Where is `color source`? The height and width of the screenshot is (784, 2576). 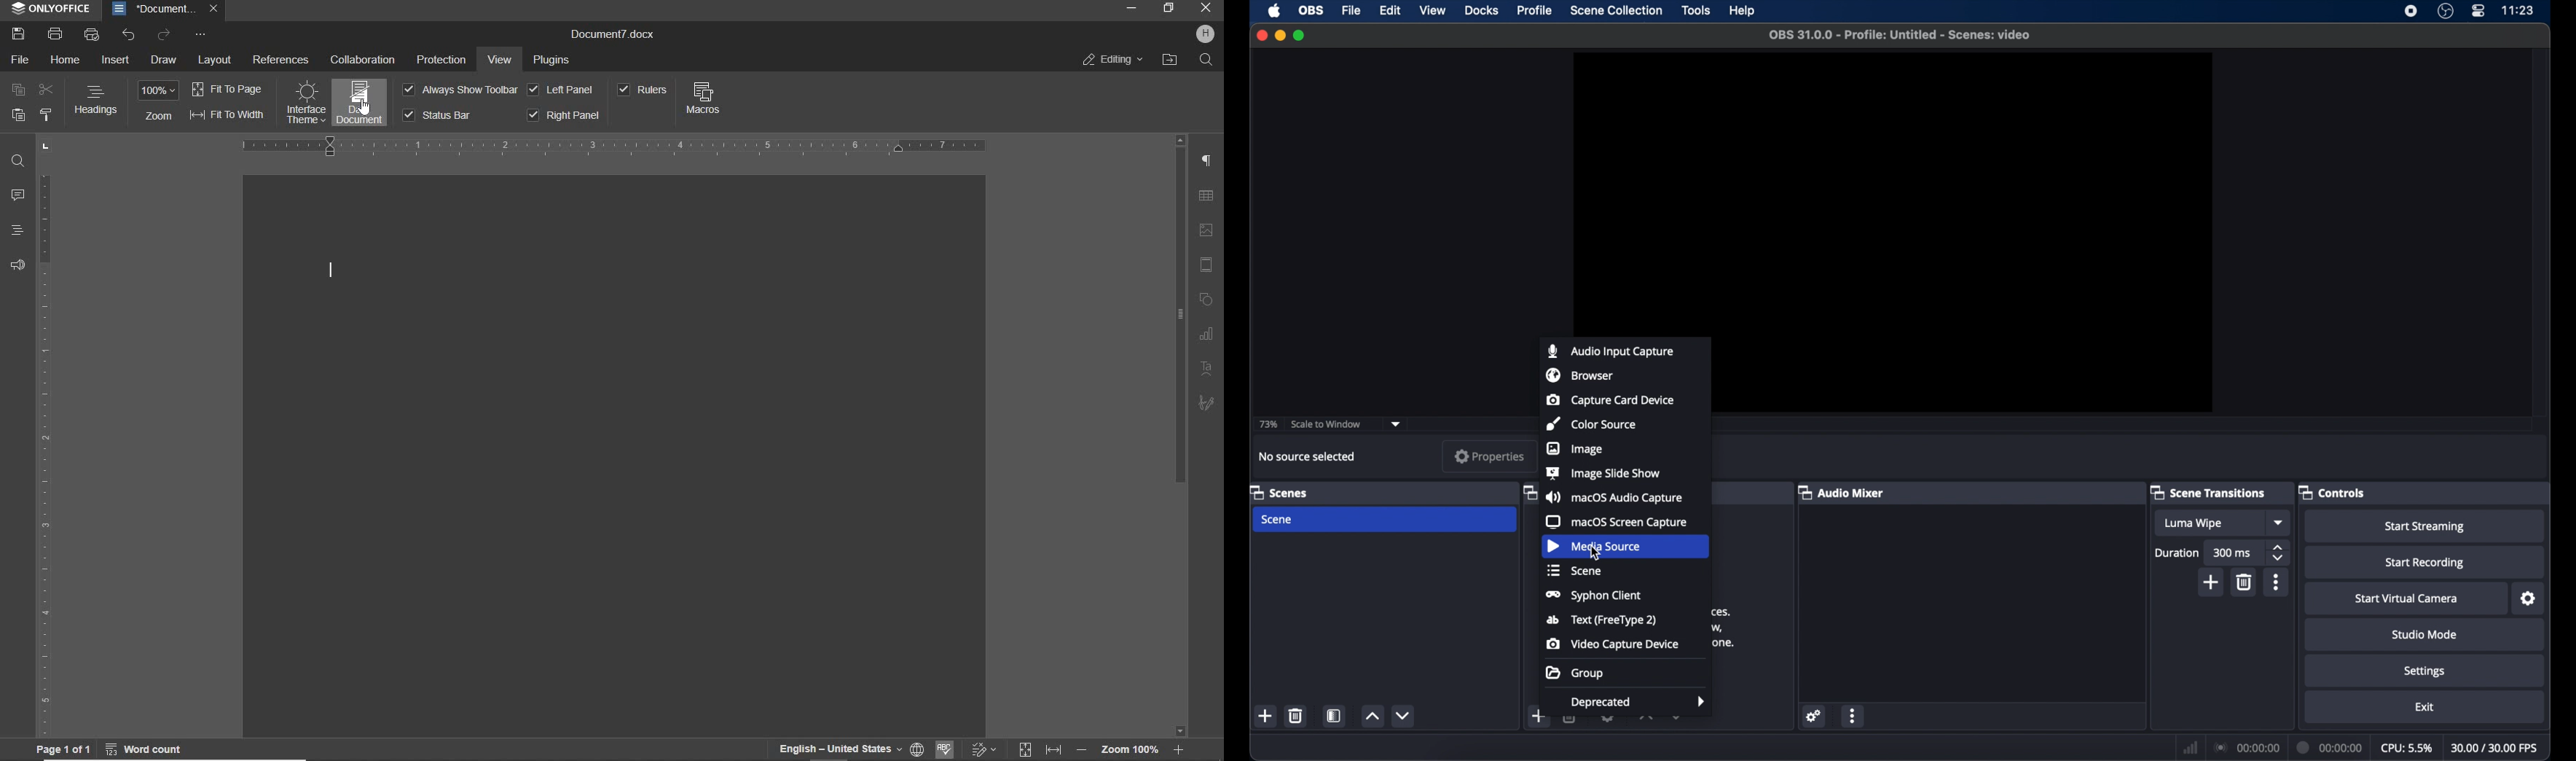 color source is located at coordinates (1591, 424).